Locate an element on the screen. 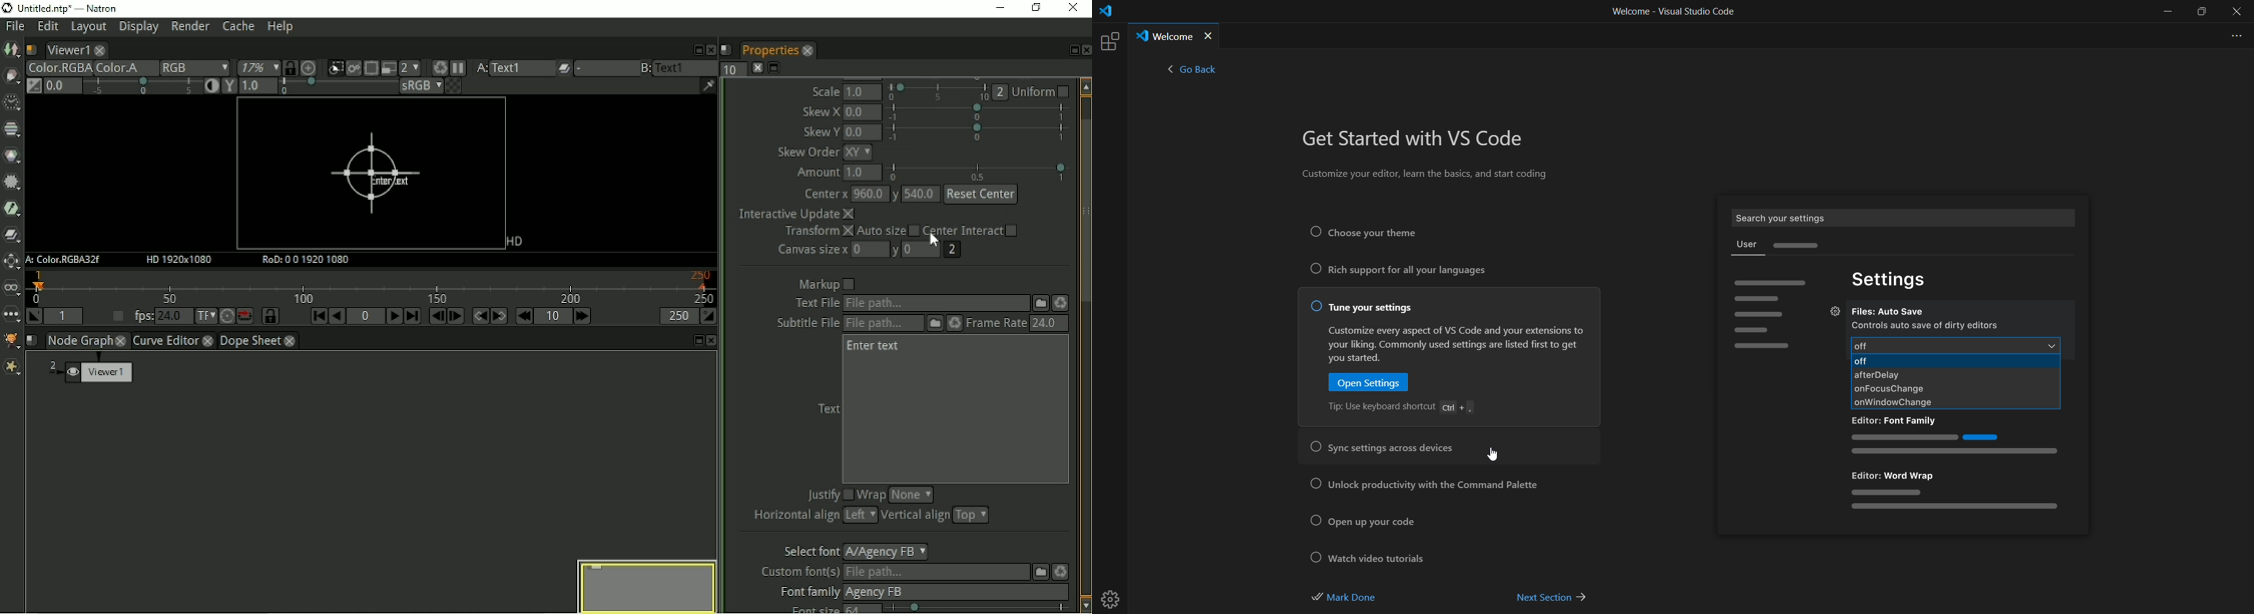 The image size is (2268, 616). close is located at coordinates (209, 342).